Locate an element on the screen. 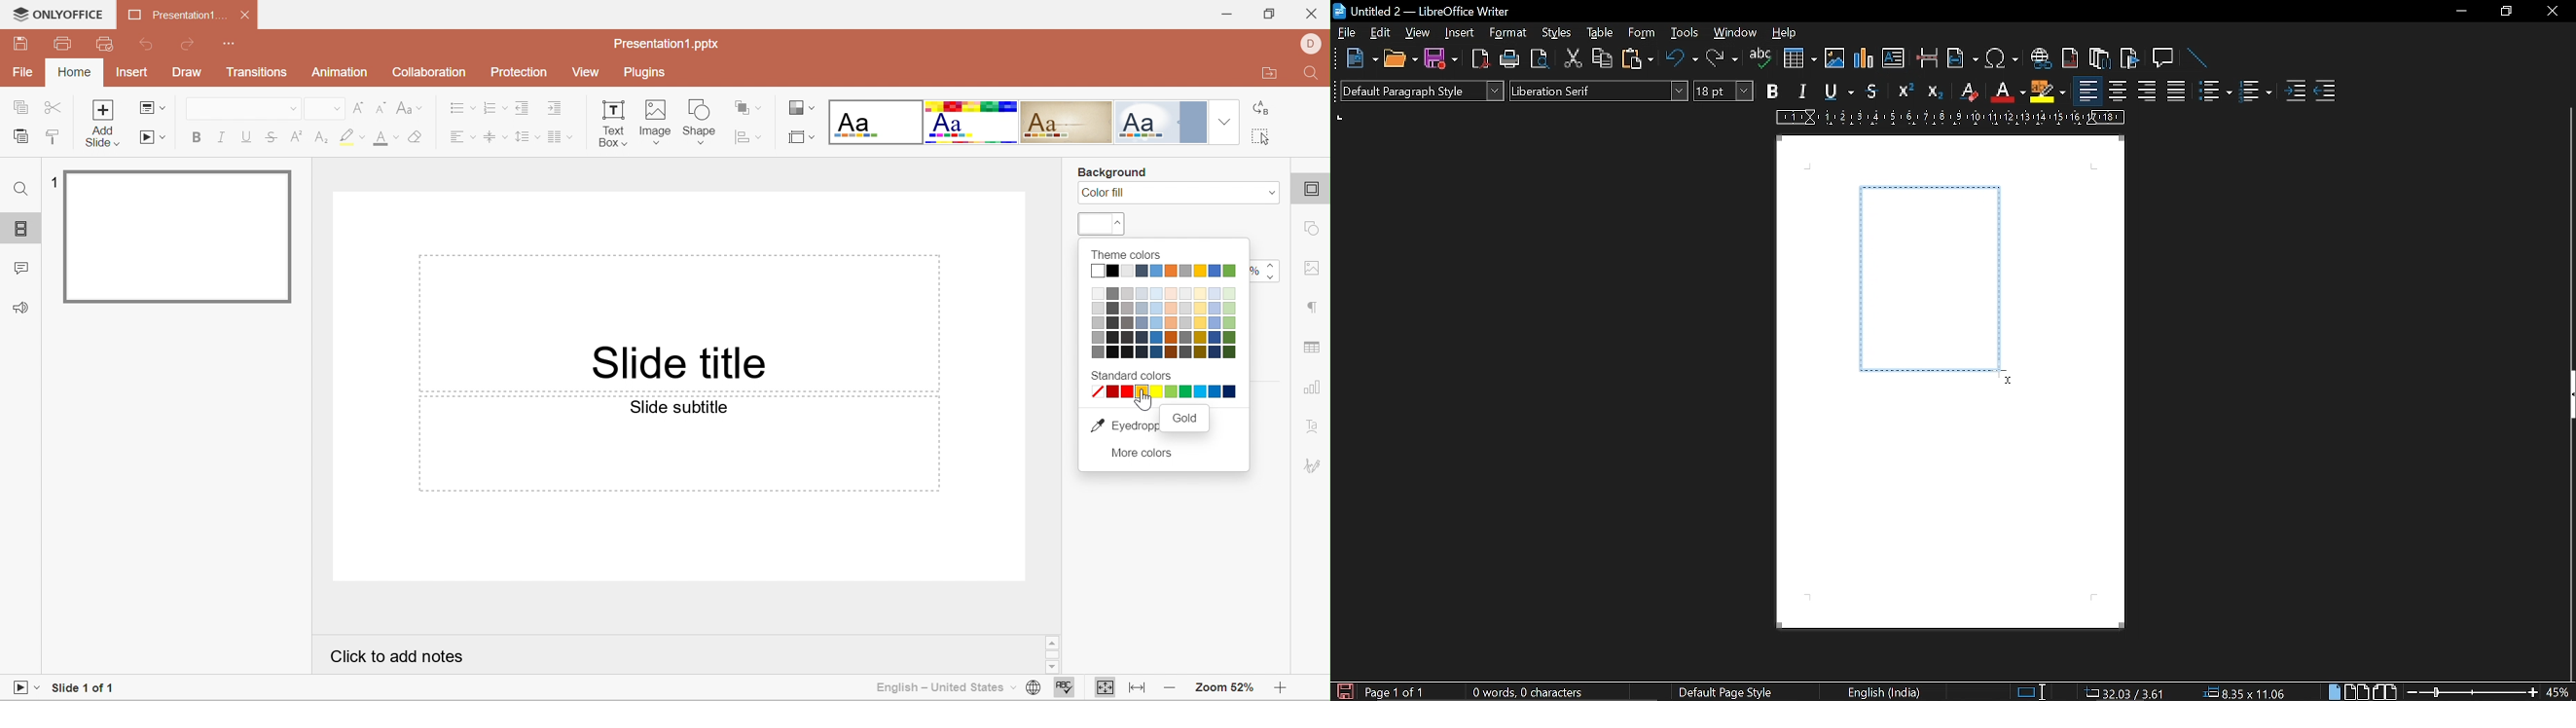 This screenshot has width=2576, height=728. eraser is located at coordinates (1967, 92).